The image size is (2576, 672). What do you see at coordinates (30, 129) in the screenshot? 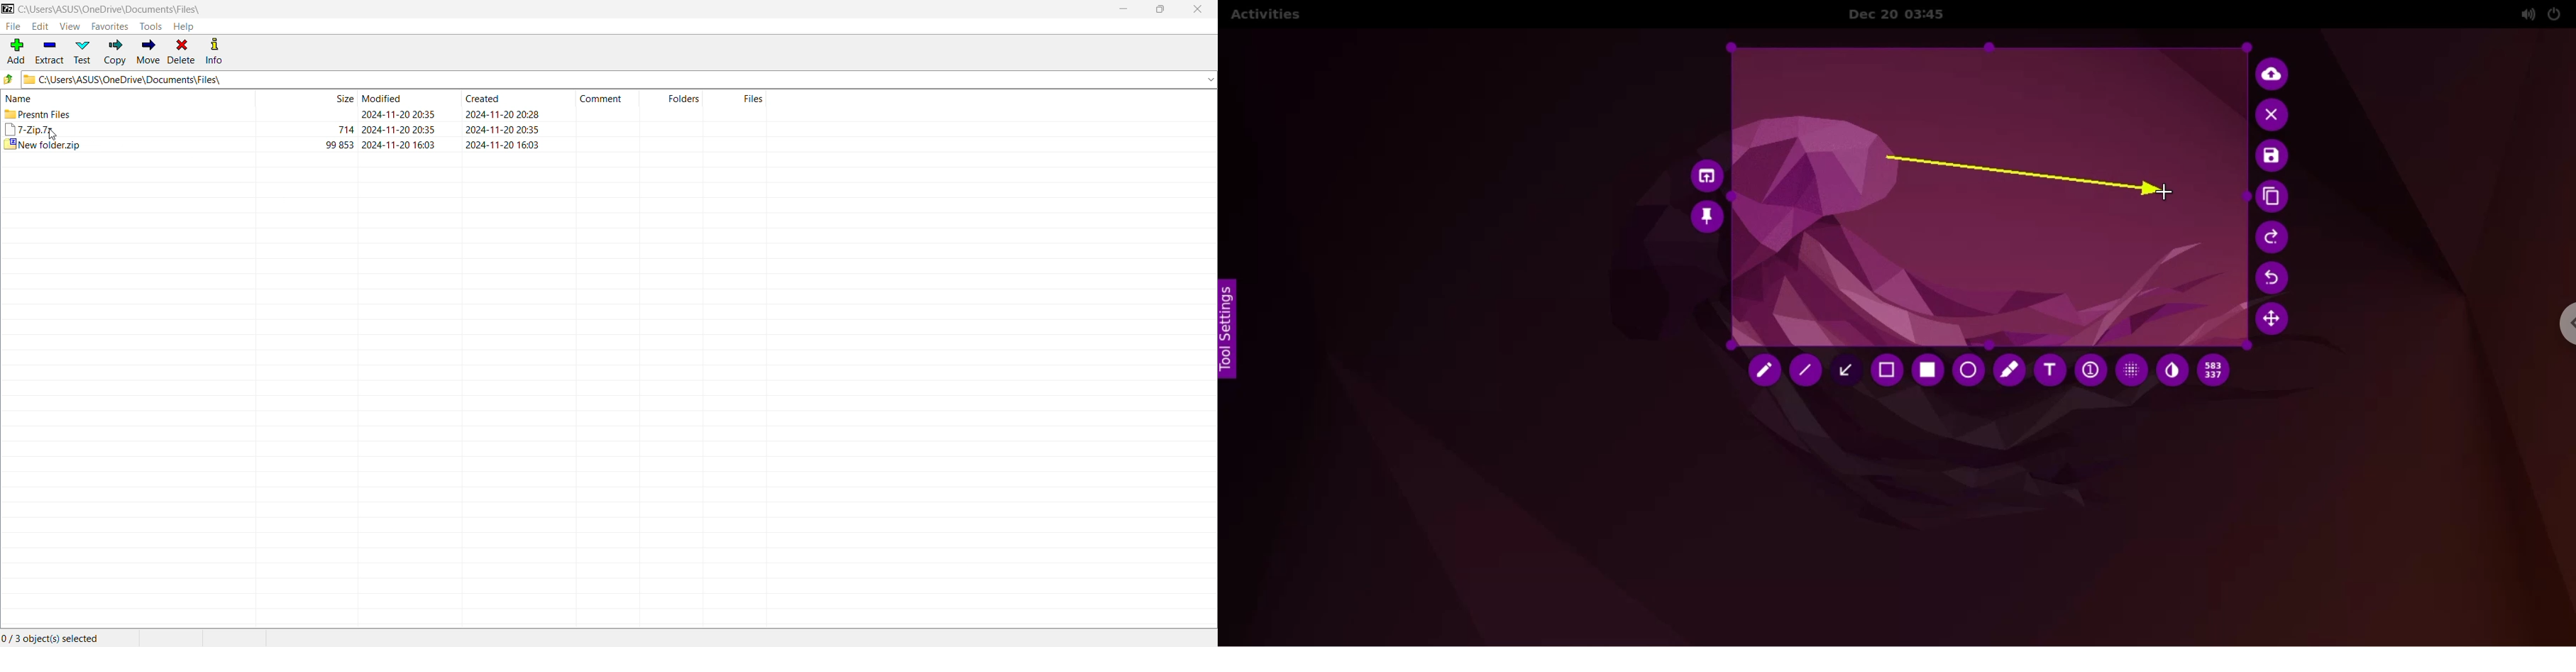
I see `7-Zip 7` at bounding box center [30, 129].